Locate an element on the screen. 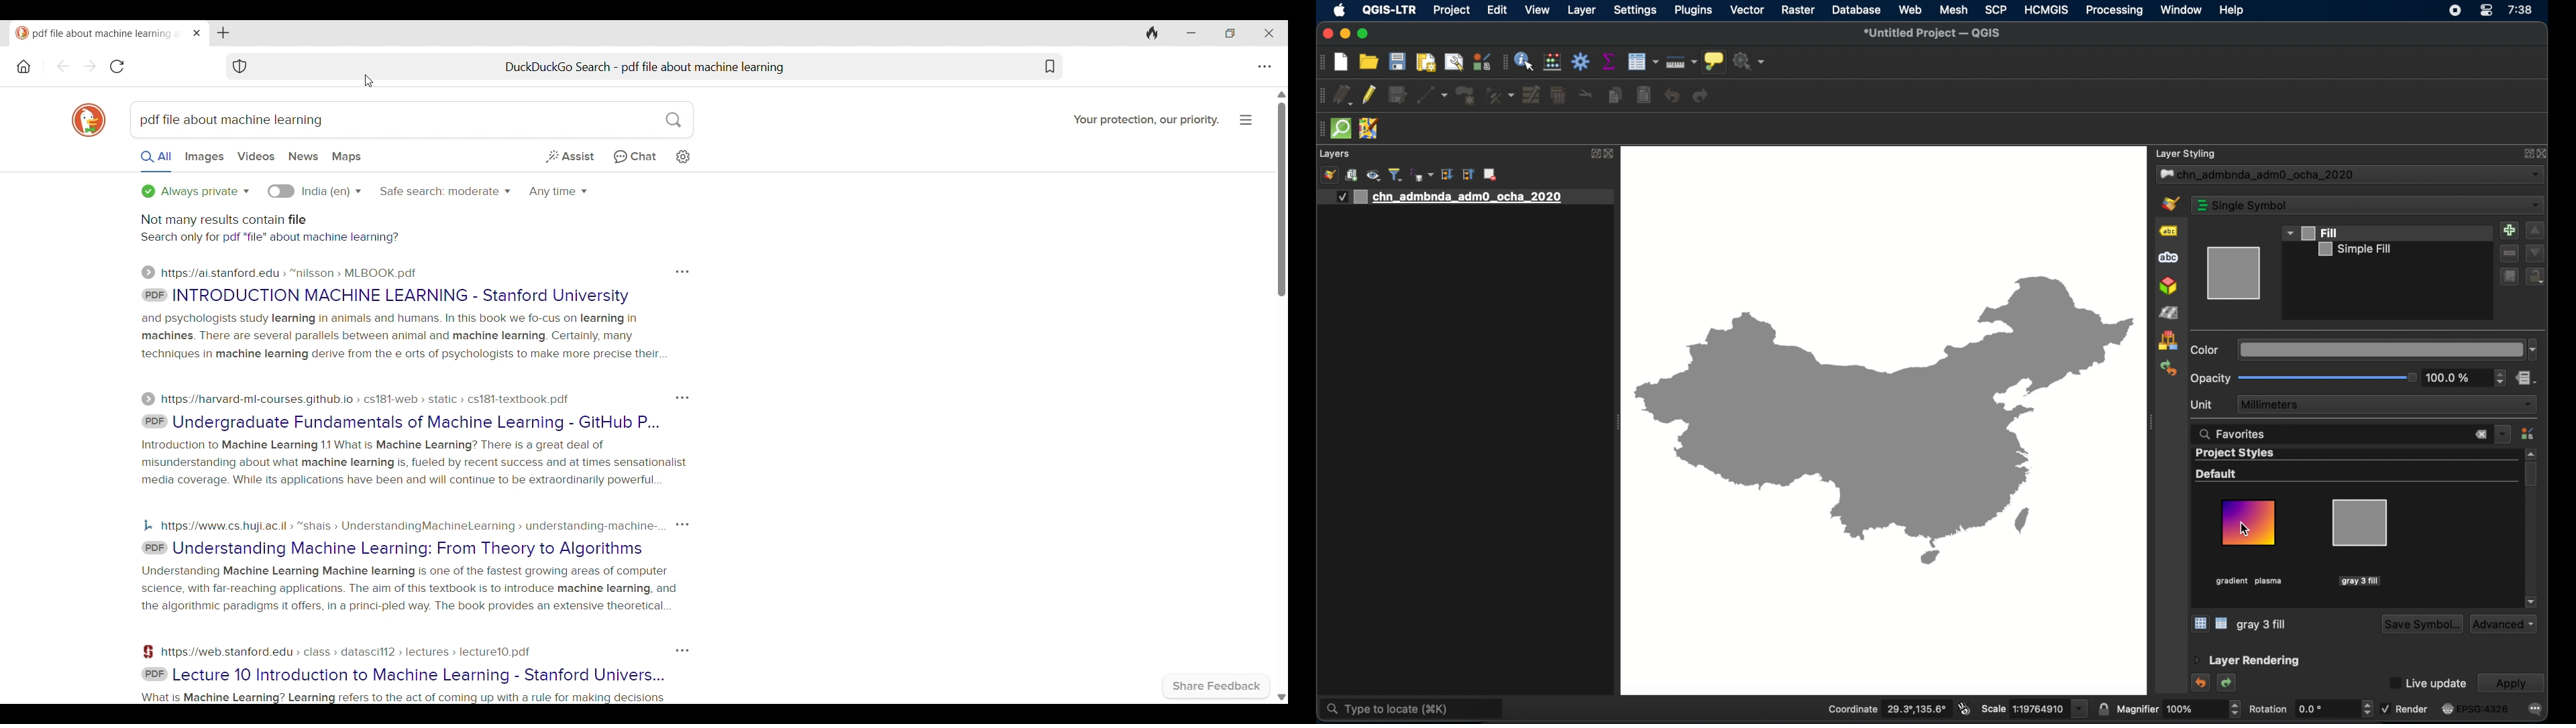 The image size is (2576, 728). Search news is located at coordinates (303, 156).